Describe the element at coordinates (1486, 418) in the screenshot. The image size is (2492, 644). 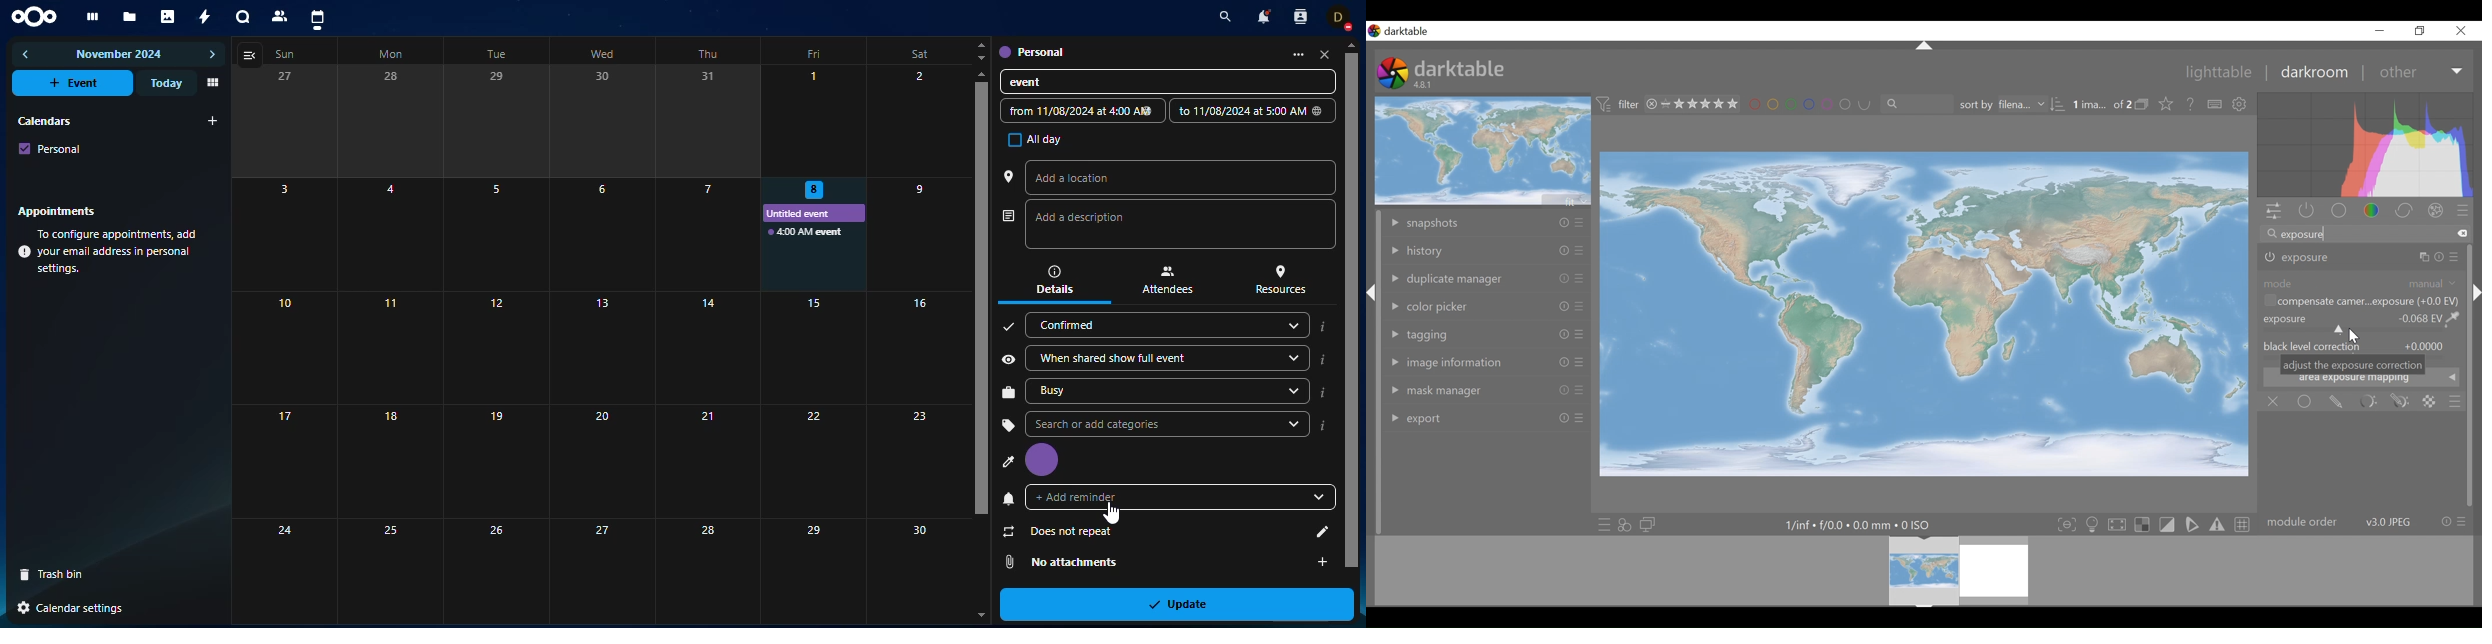
I see `export` at that location.